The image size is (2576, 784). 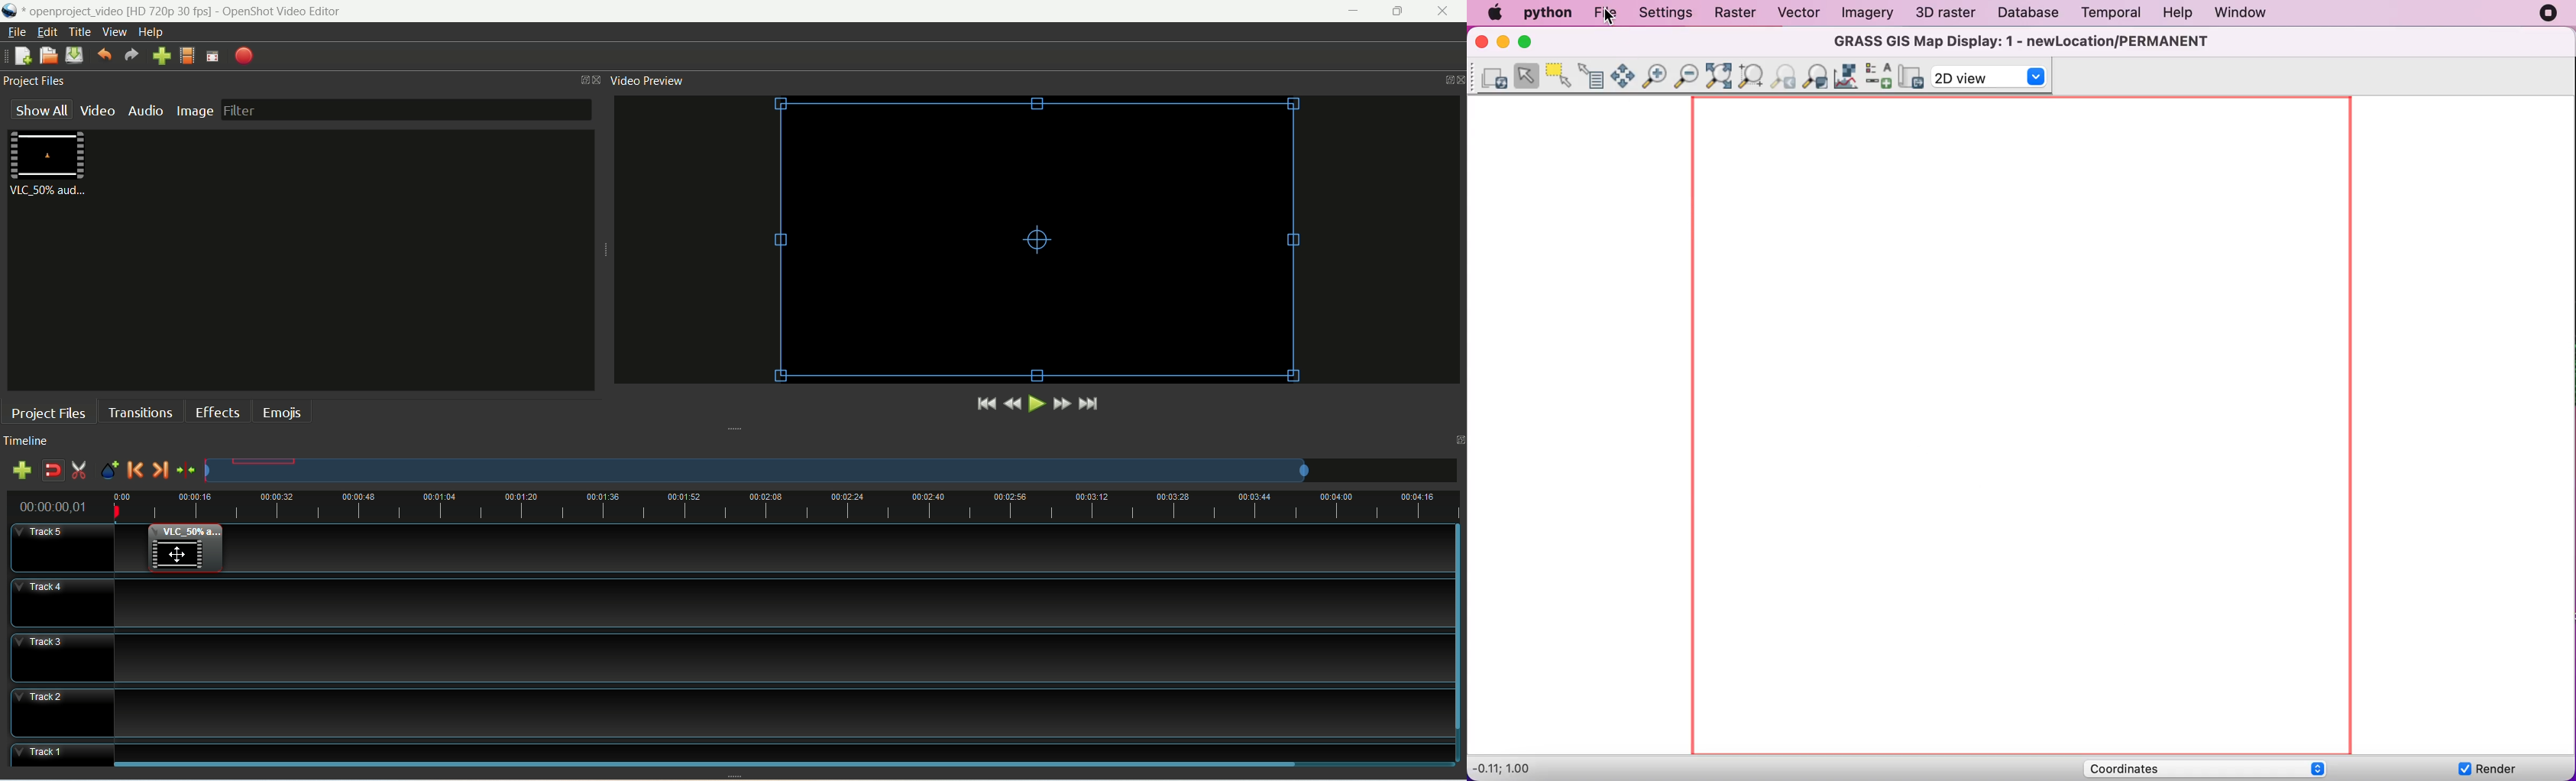 What do you see at coordinates (1880, 75) in the screenshot?
I see `add overlay` at bounding box center [1880, 75].